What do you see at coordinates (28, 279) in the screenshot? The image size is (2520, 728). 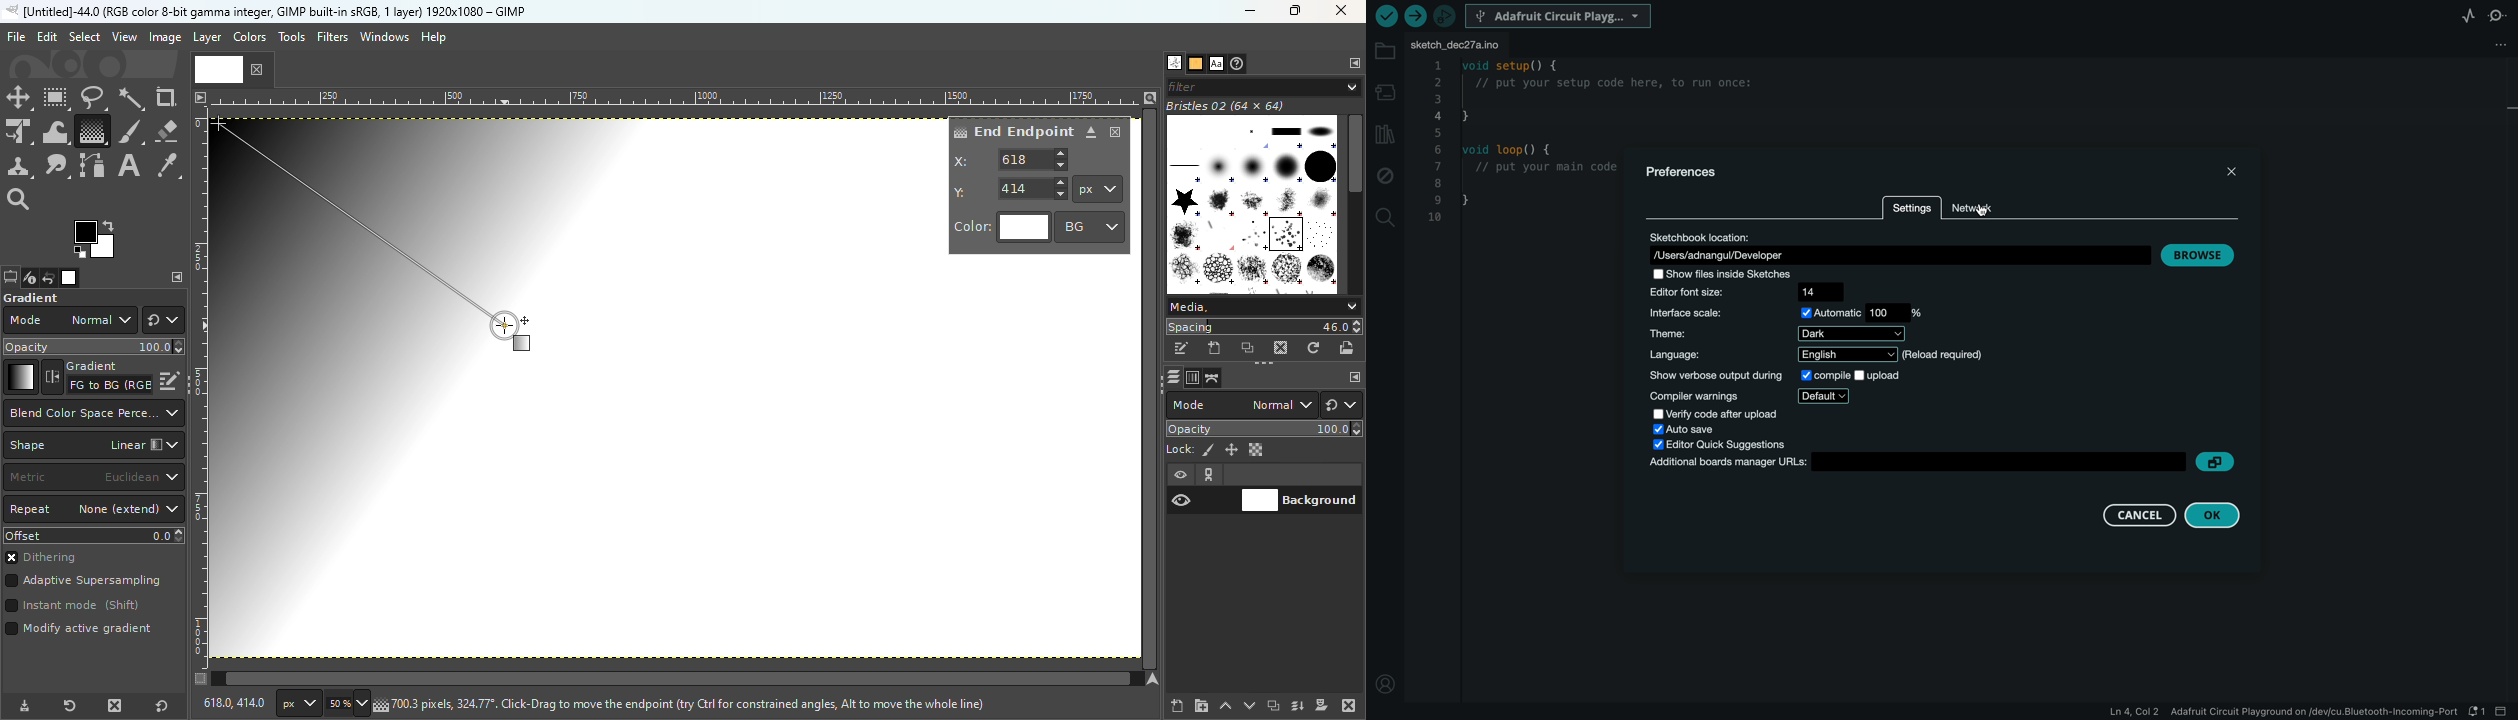 I see `Open the device status dialog` at bounding box center [28, 279].